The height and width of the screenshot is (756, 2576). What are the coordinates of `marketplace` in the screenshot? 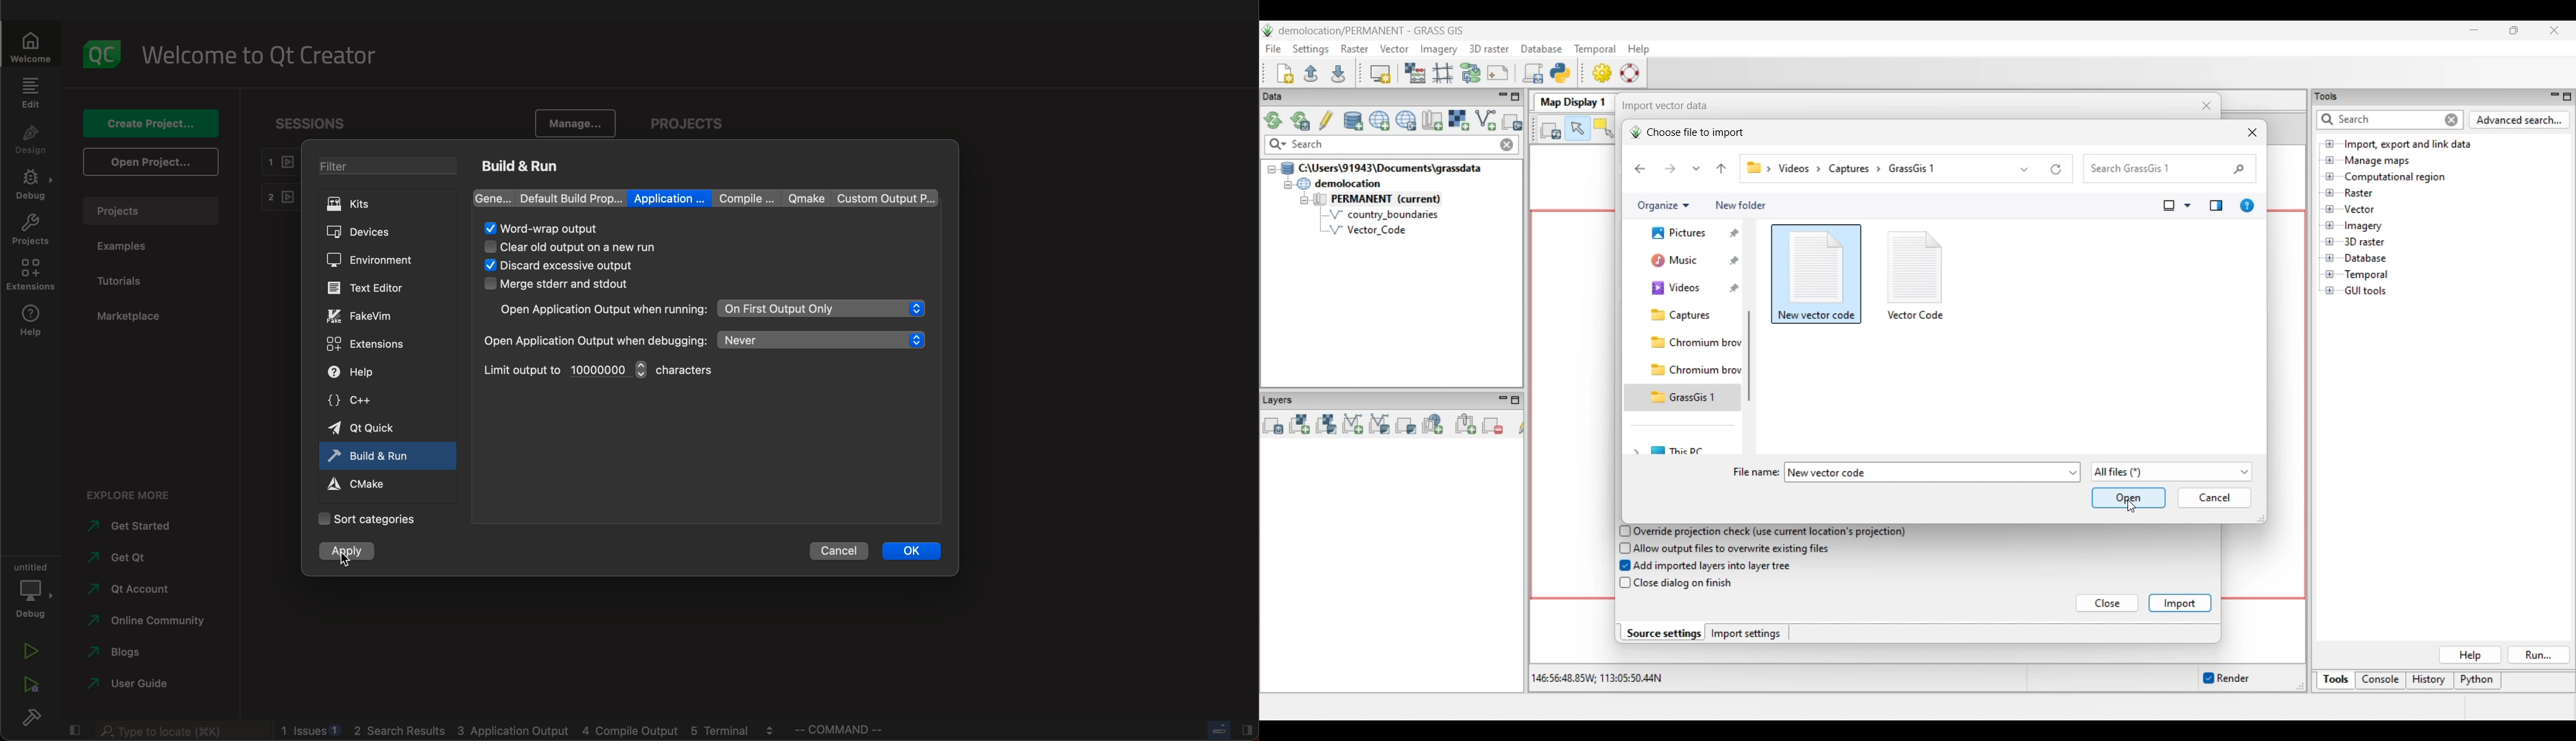 It's located at (132, 317).